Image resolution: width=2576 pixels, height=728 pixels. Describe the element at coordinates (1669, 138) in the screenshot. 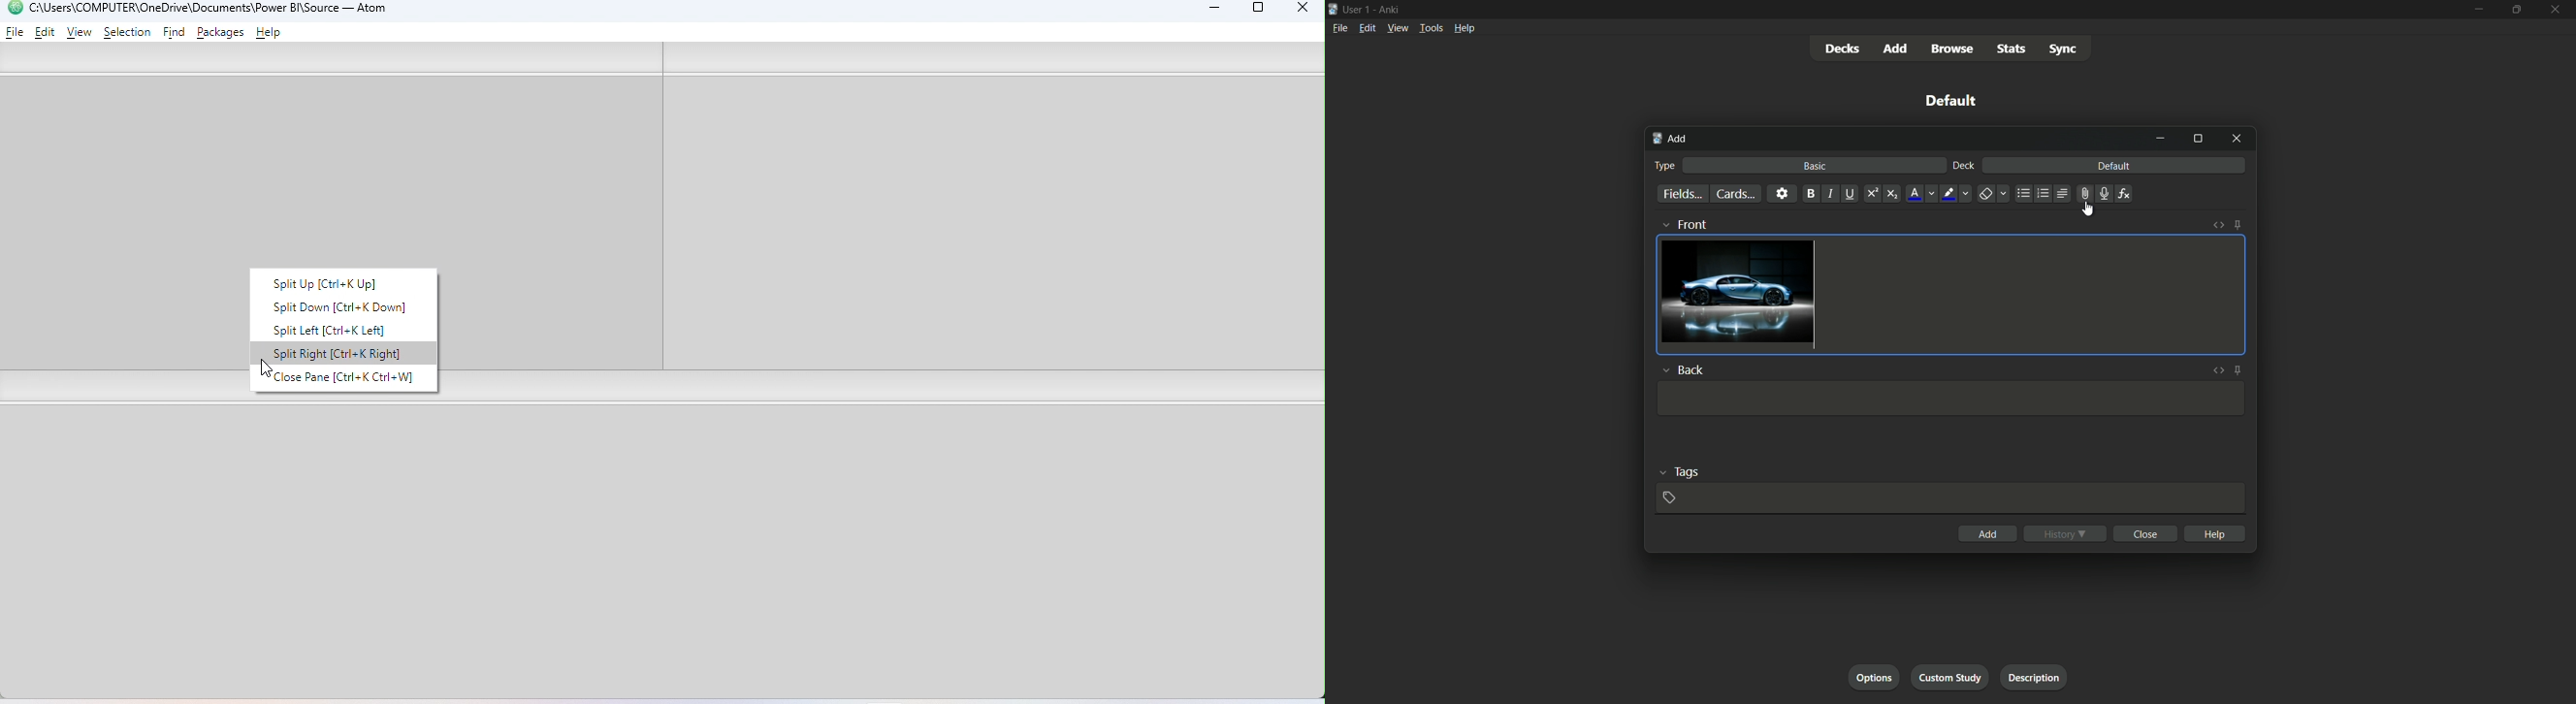

I see `add` at that location.